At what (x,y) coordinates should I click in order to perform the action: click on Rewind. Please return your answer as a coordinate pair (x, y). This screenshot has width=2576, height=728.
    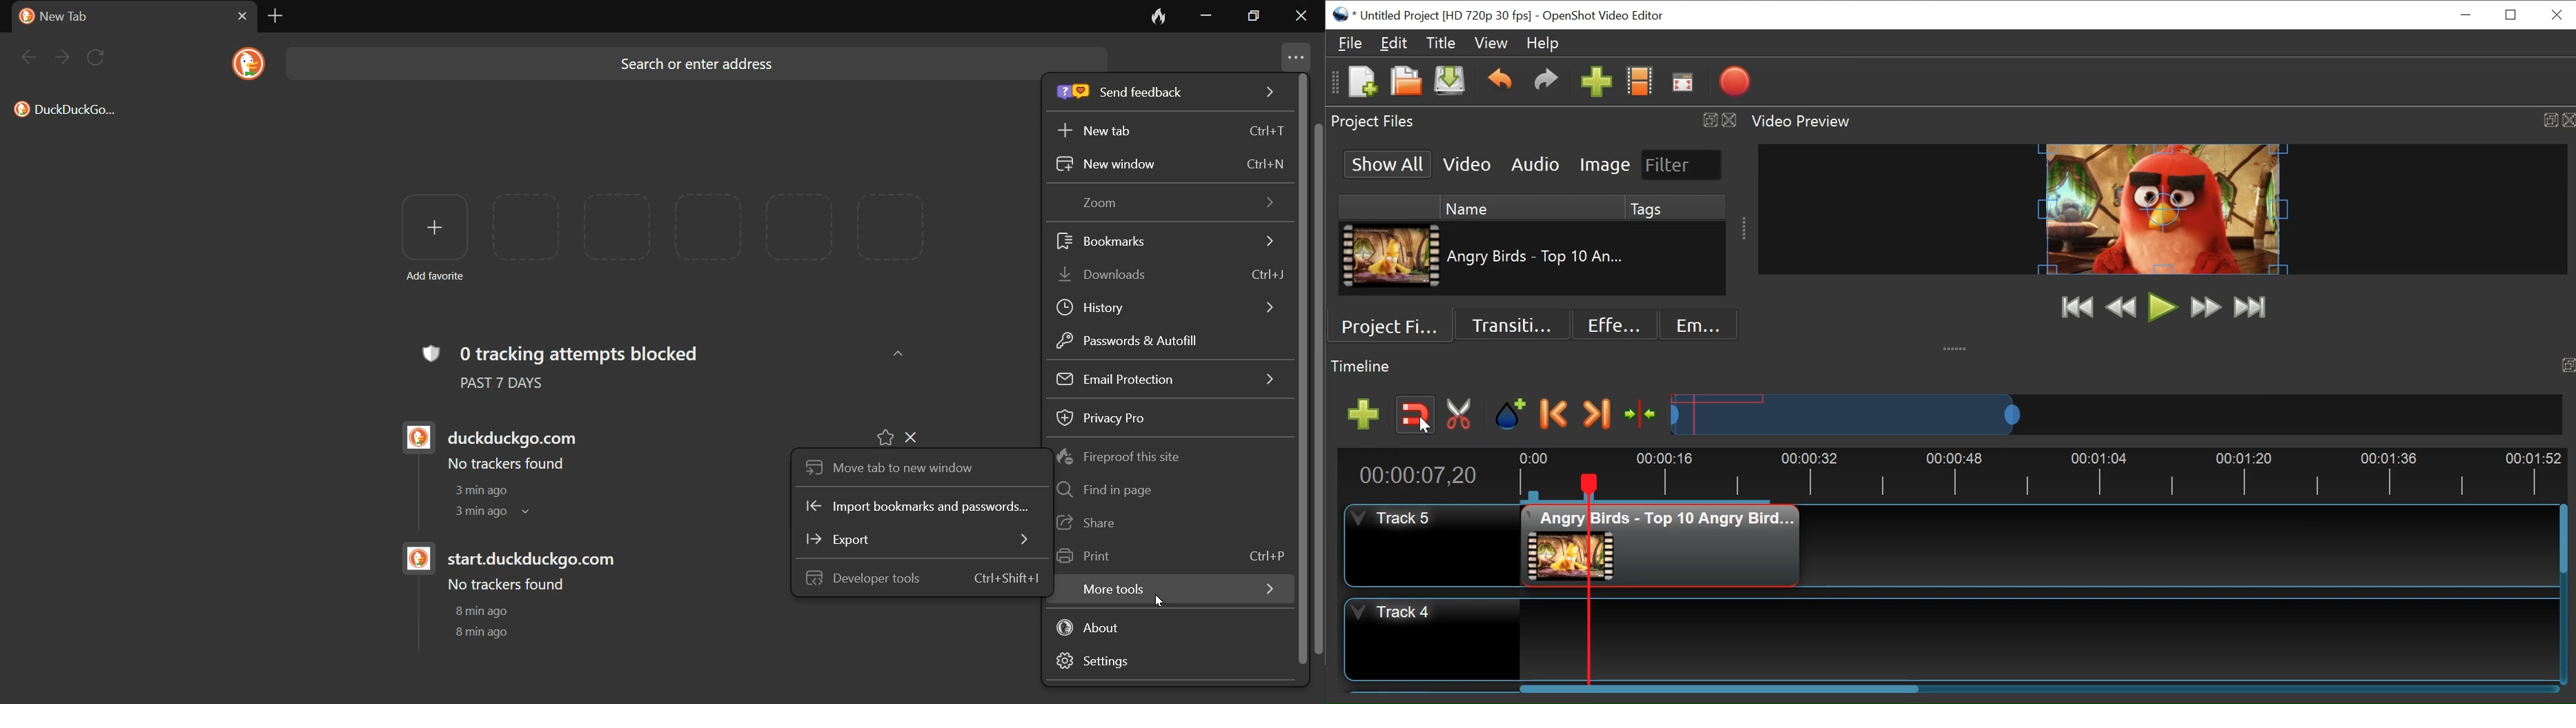
    Looking at the image, I should click on (2119, 308).